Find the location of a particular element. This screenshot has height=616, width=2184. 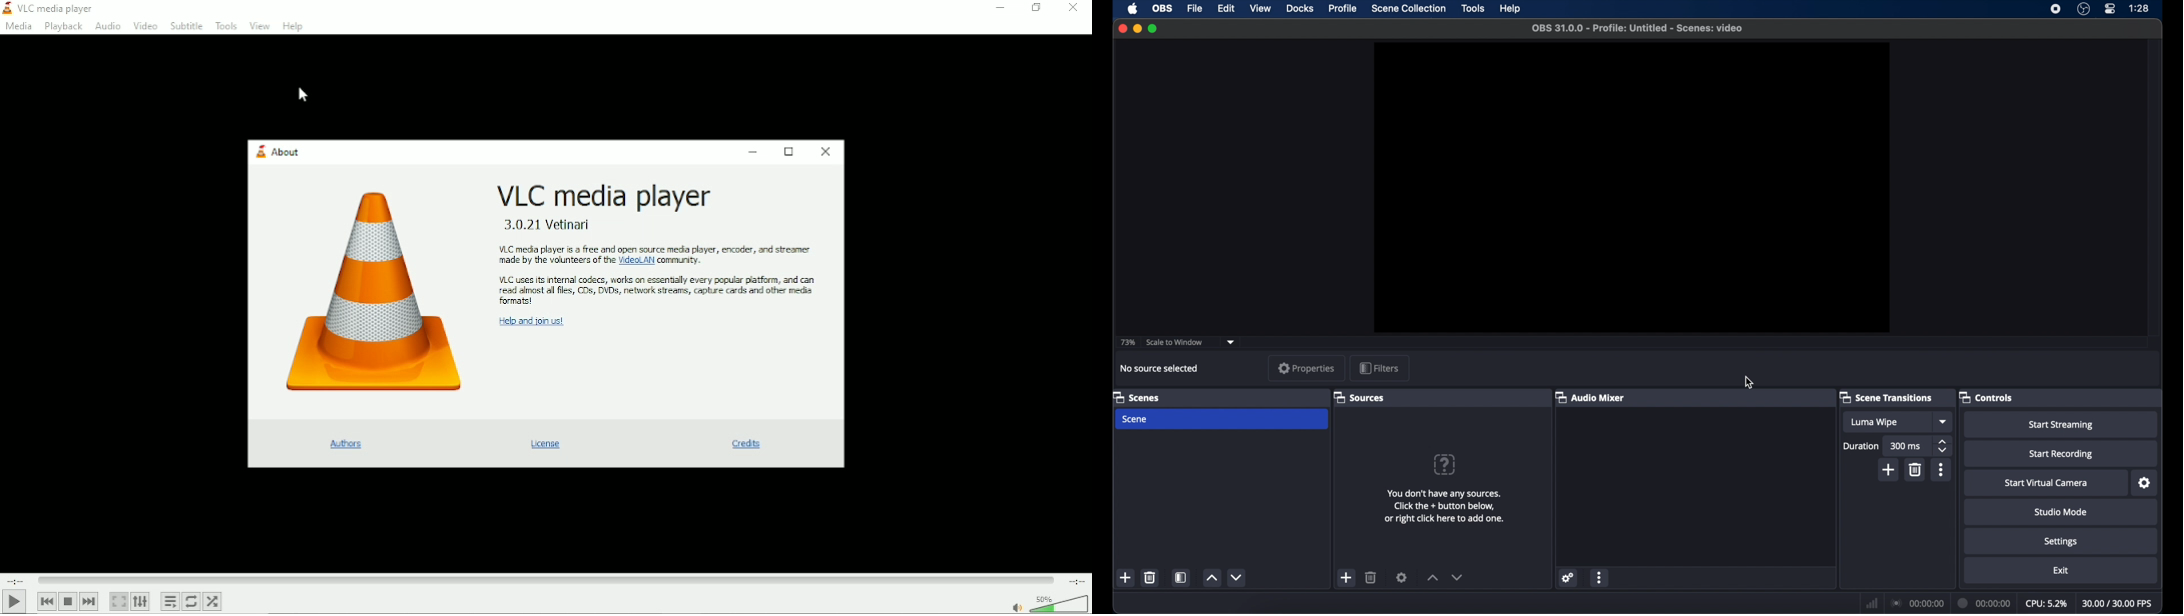

vlc Logo is located at coordinates (373, 294).